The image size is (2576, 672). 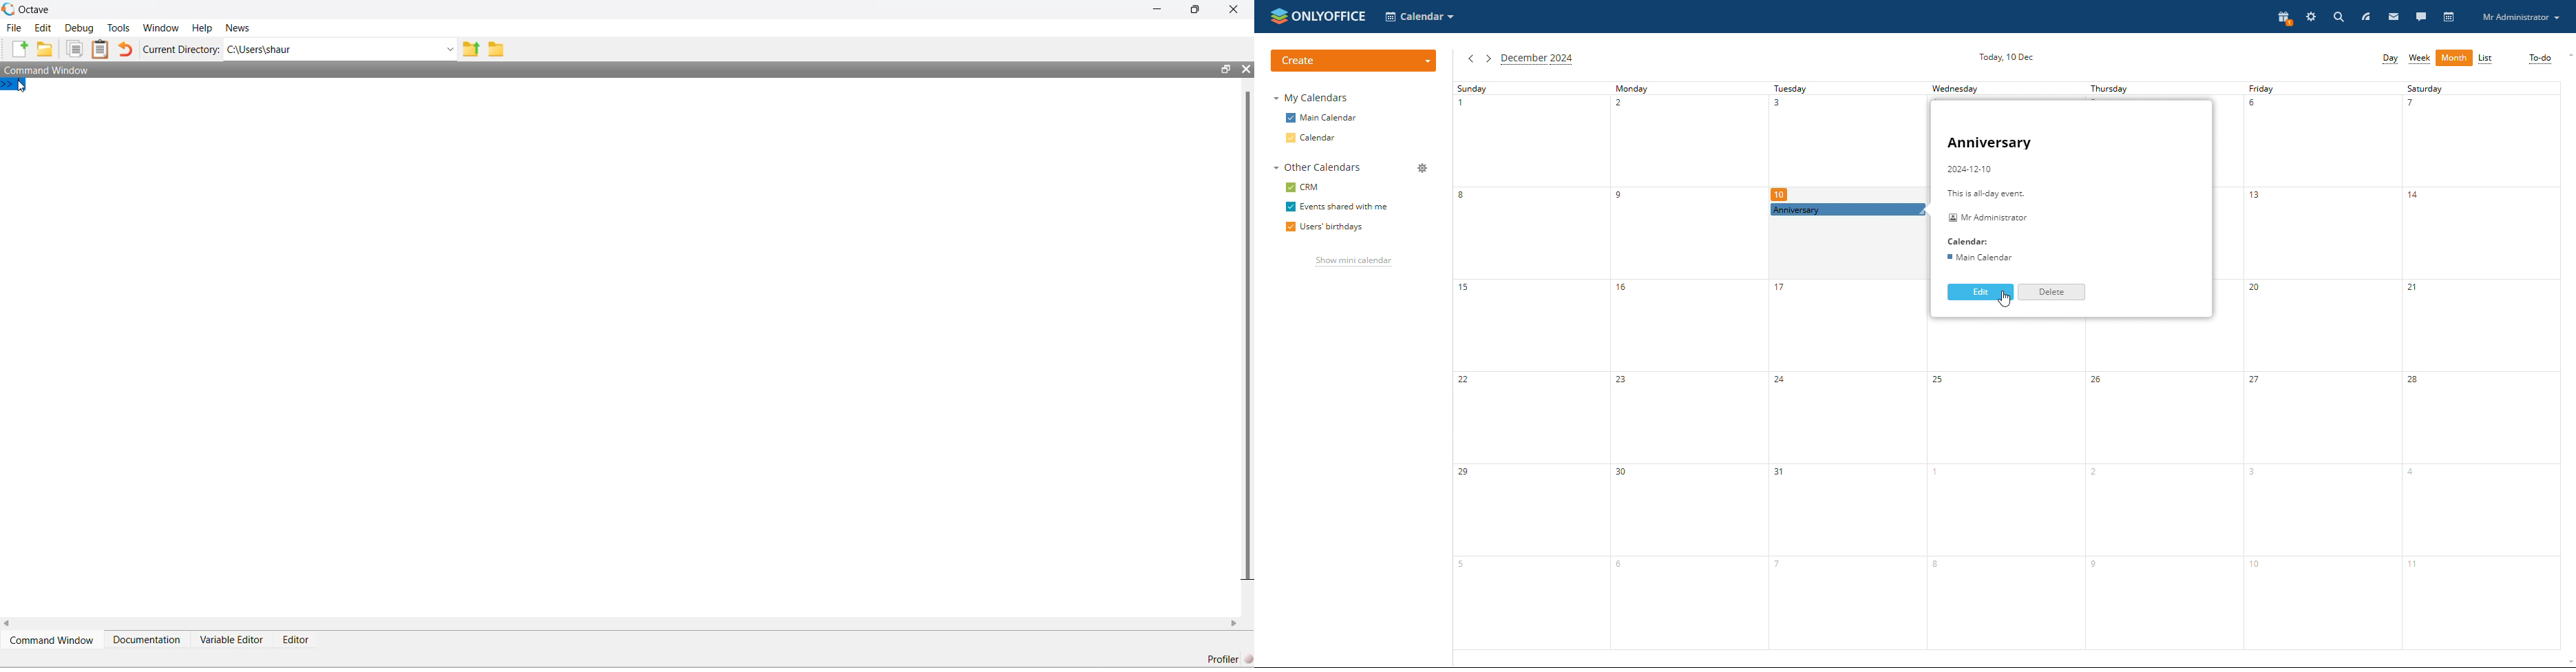 I want to click on other calendars, so click(x=1316, y=168).